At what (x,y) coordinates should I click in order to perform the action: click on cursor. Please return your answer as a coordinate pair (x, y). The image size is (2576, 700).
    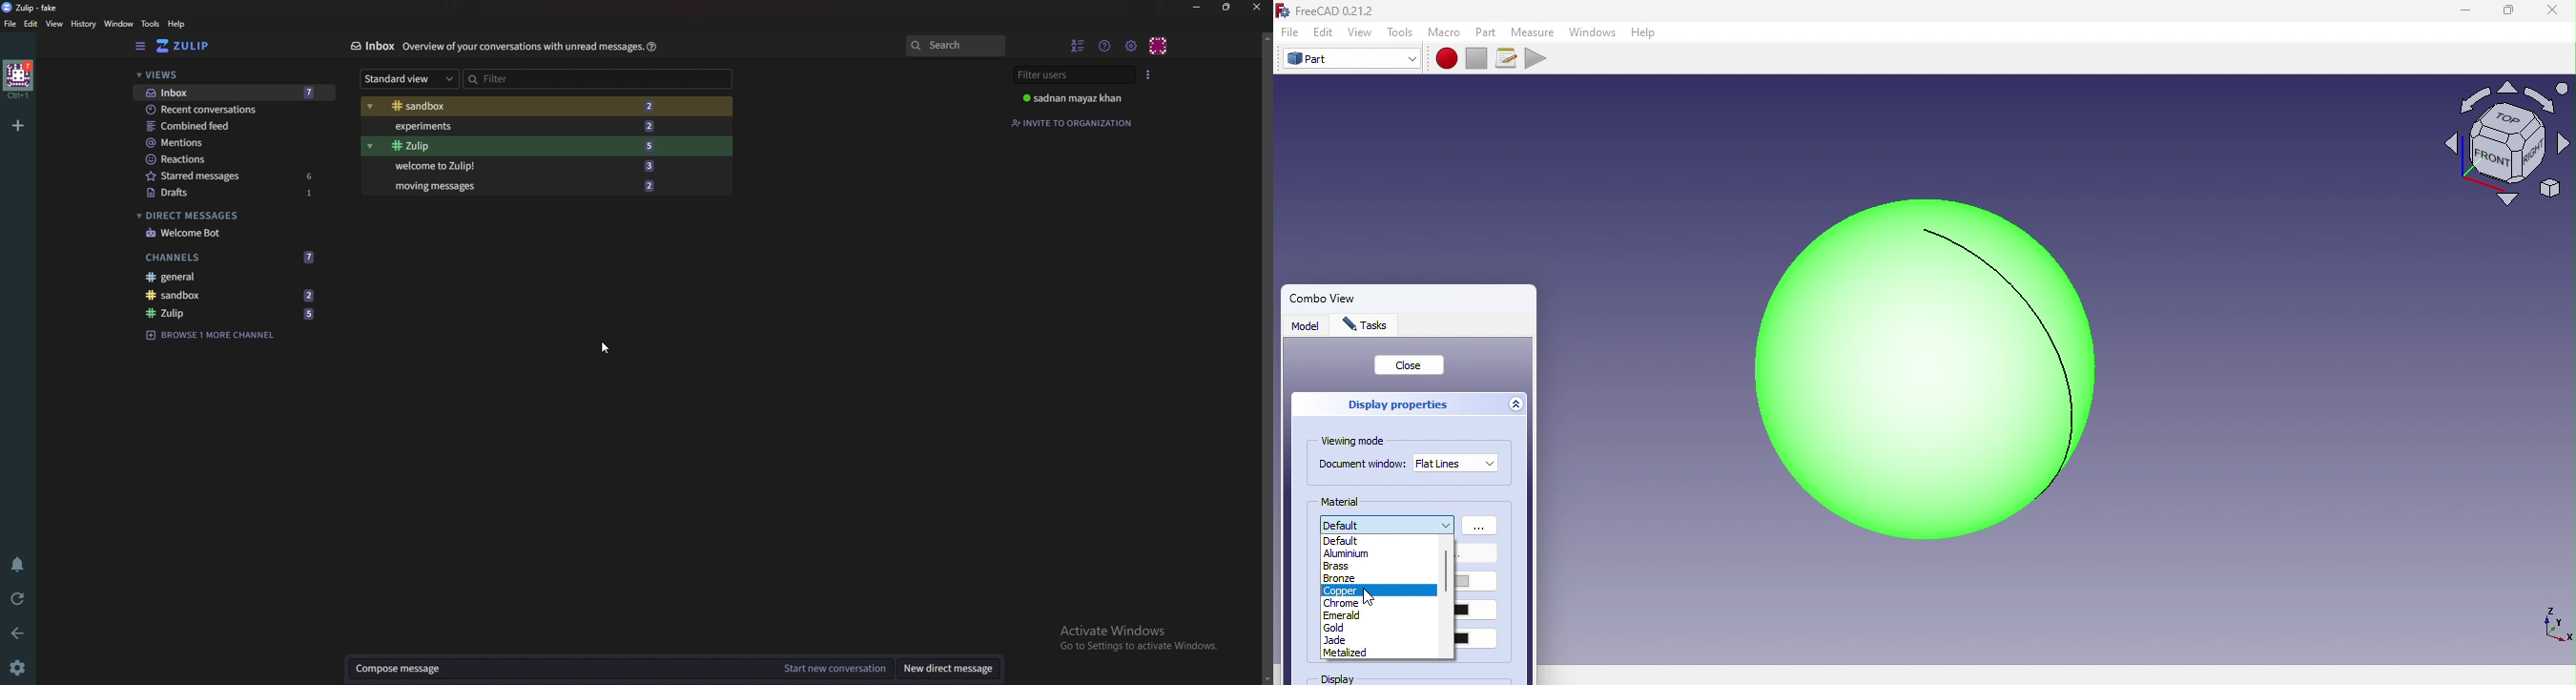
    Looking at the image, I should click on (1370, 598).